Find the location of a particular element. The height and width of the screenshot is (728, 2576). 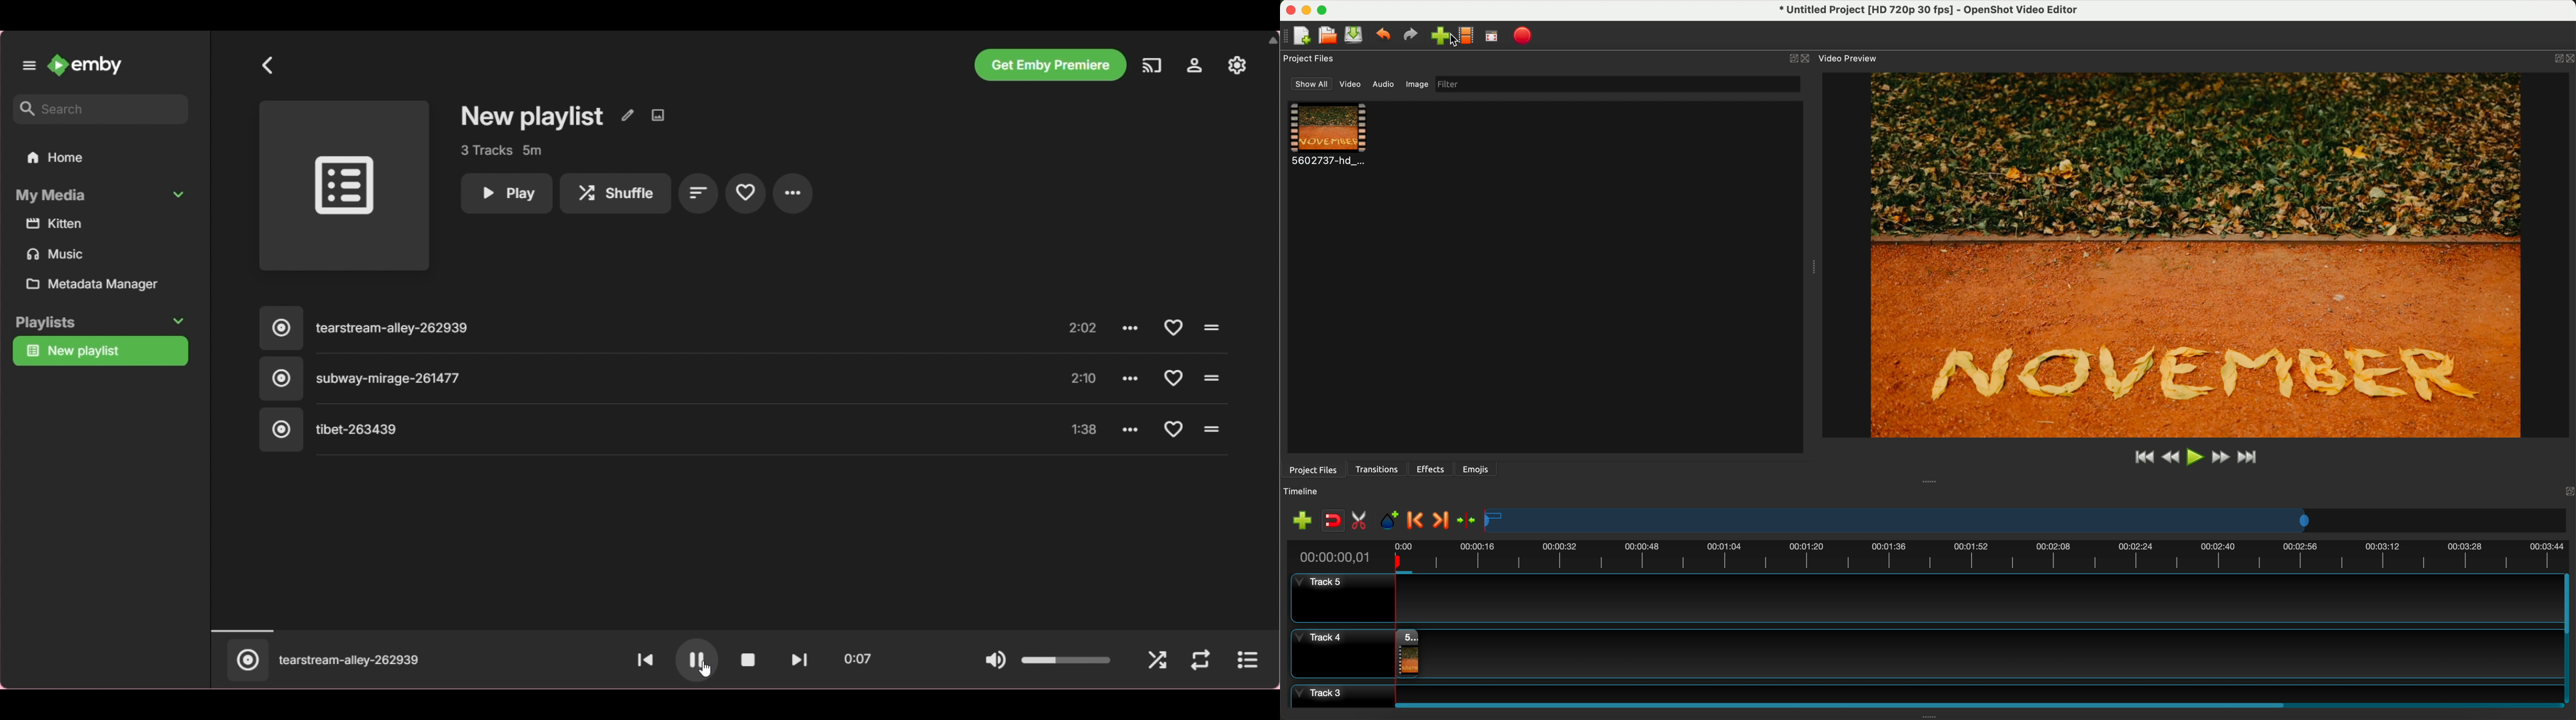

 is located at coordinates (2567, 490).